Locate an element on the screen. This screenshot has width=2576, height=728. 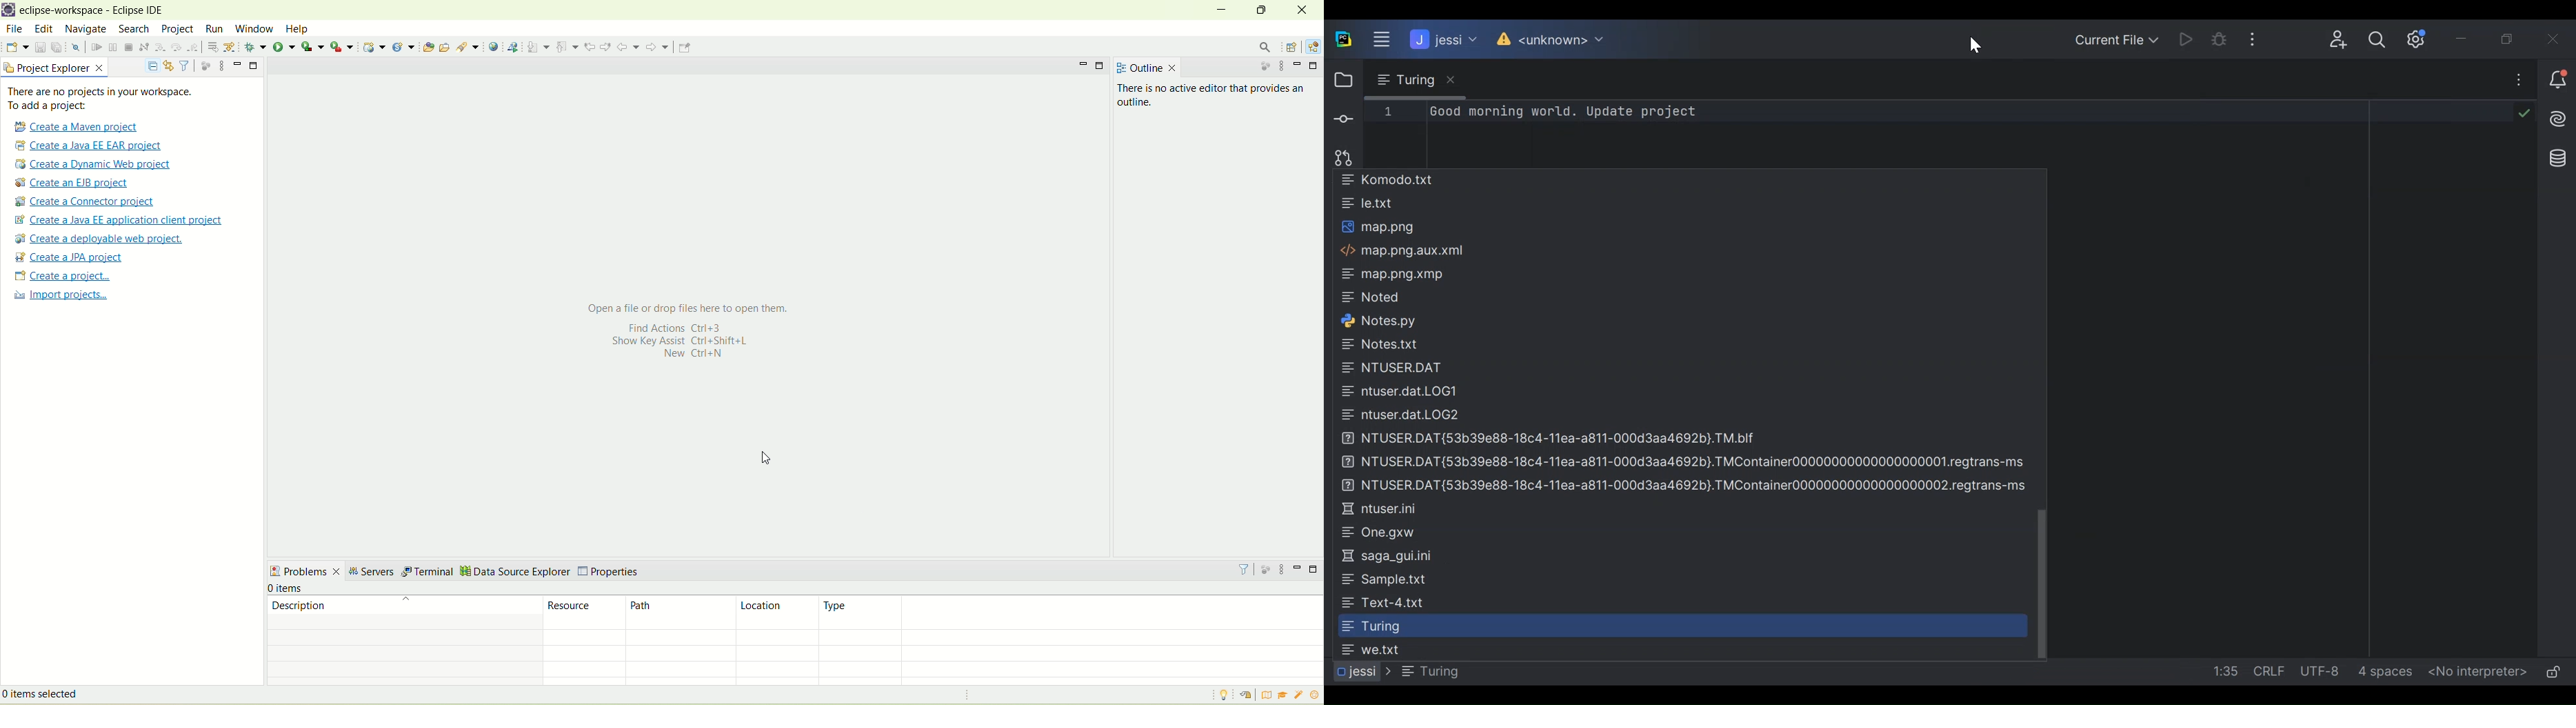
close is located at coordinates (1300, 9).